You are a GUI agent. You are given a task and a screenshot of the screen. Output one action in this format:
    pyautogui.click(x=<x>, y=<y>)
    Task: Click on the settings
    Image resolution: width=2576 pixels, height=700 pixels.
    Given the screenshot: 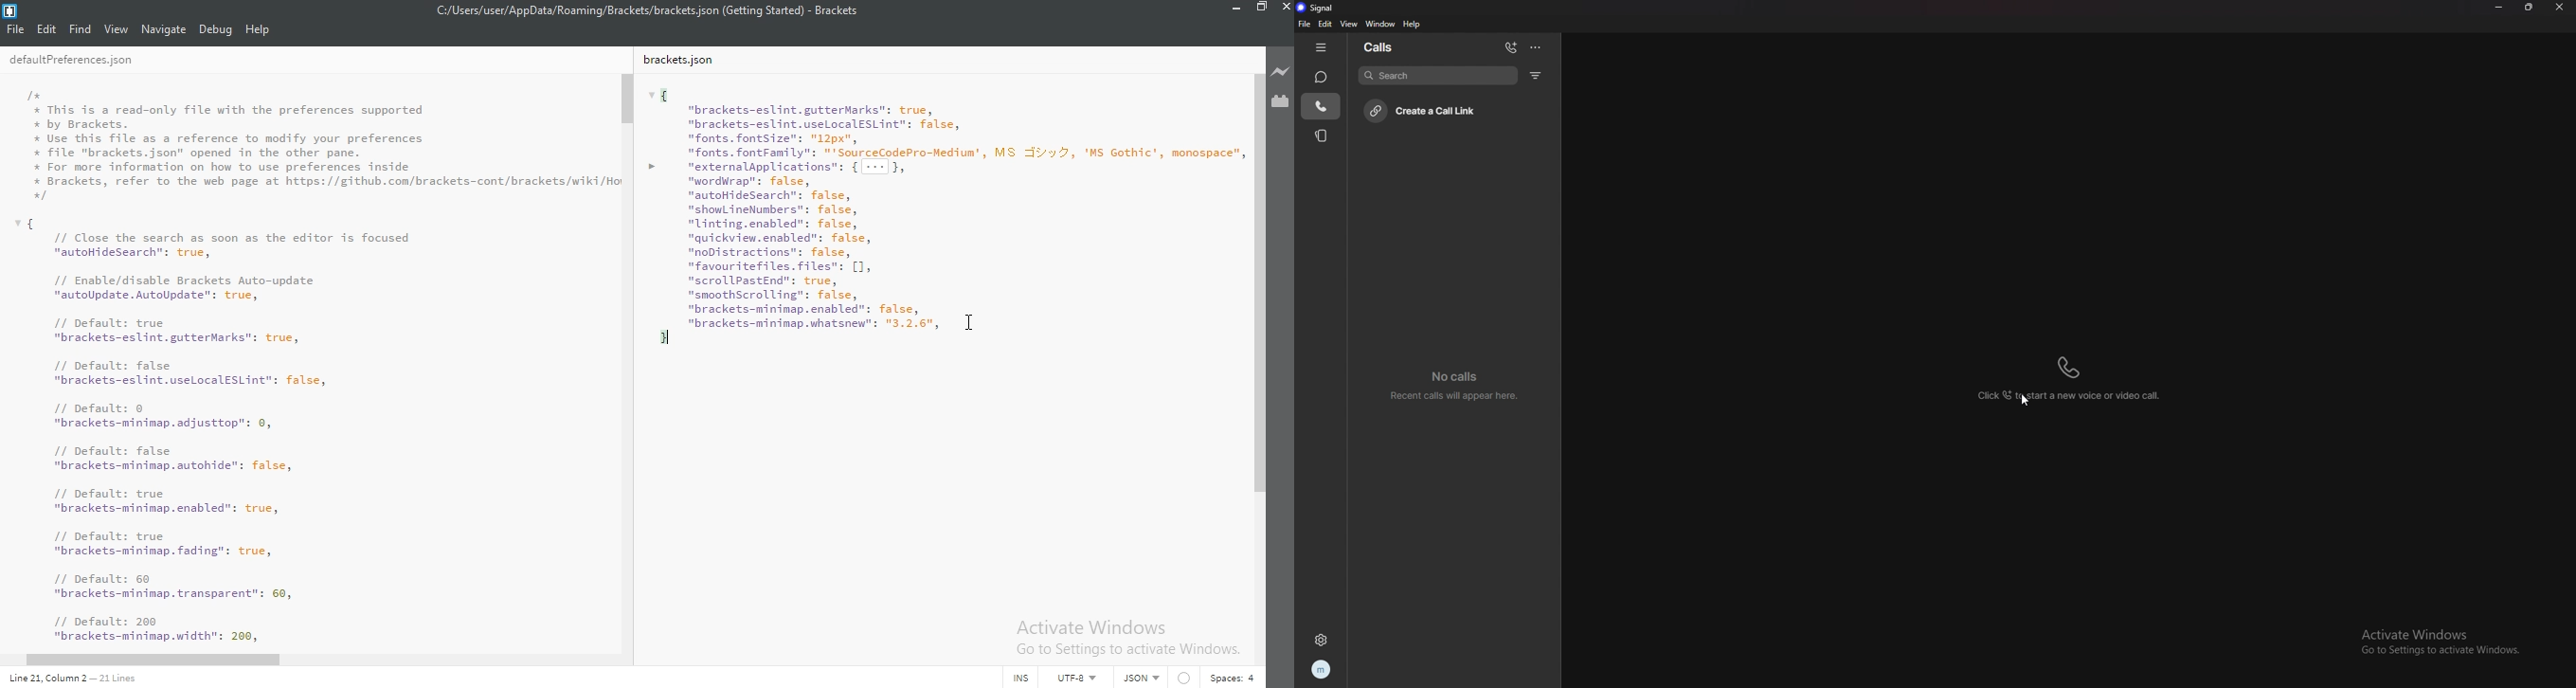 What is the action you would take?
    pyautogui.click(x=1321, y=641)
    